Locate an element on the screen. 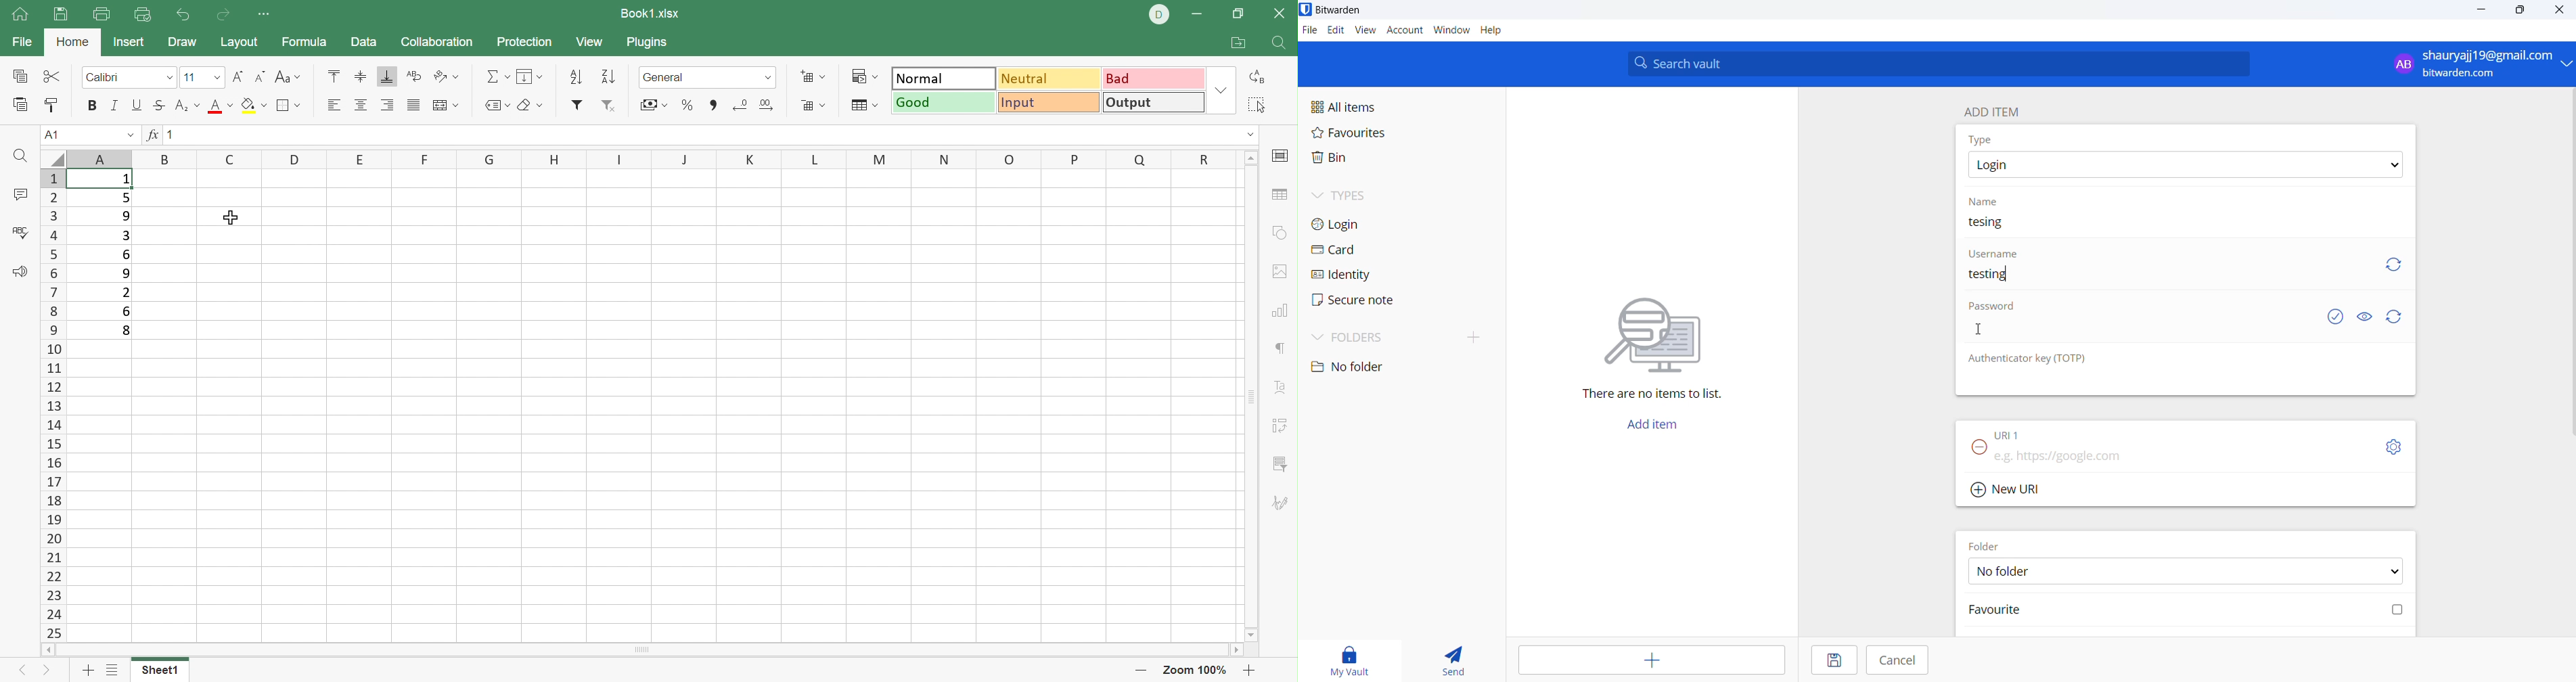  close is located at coordinates (2560, 11).